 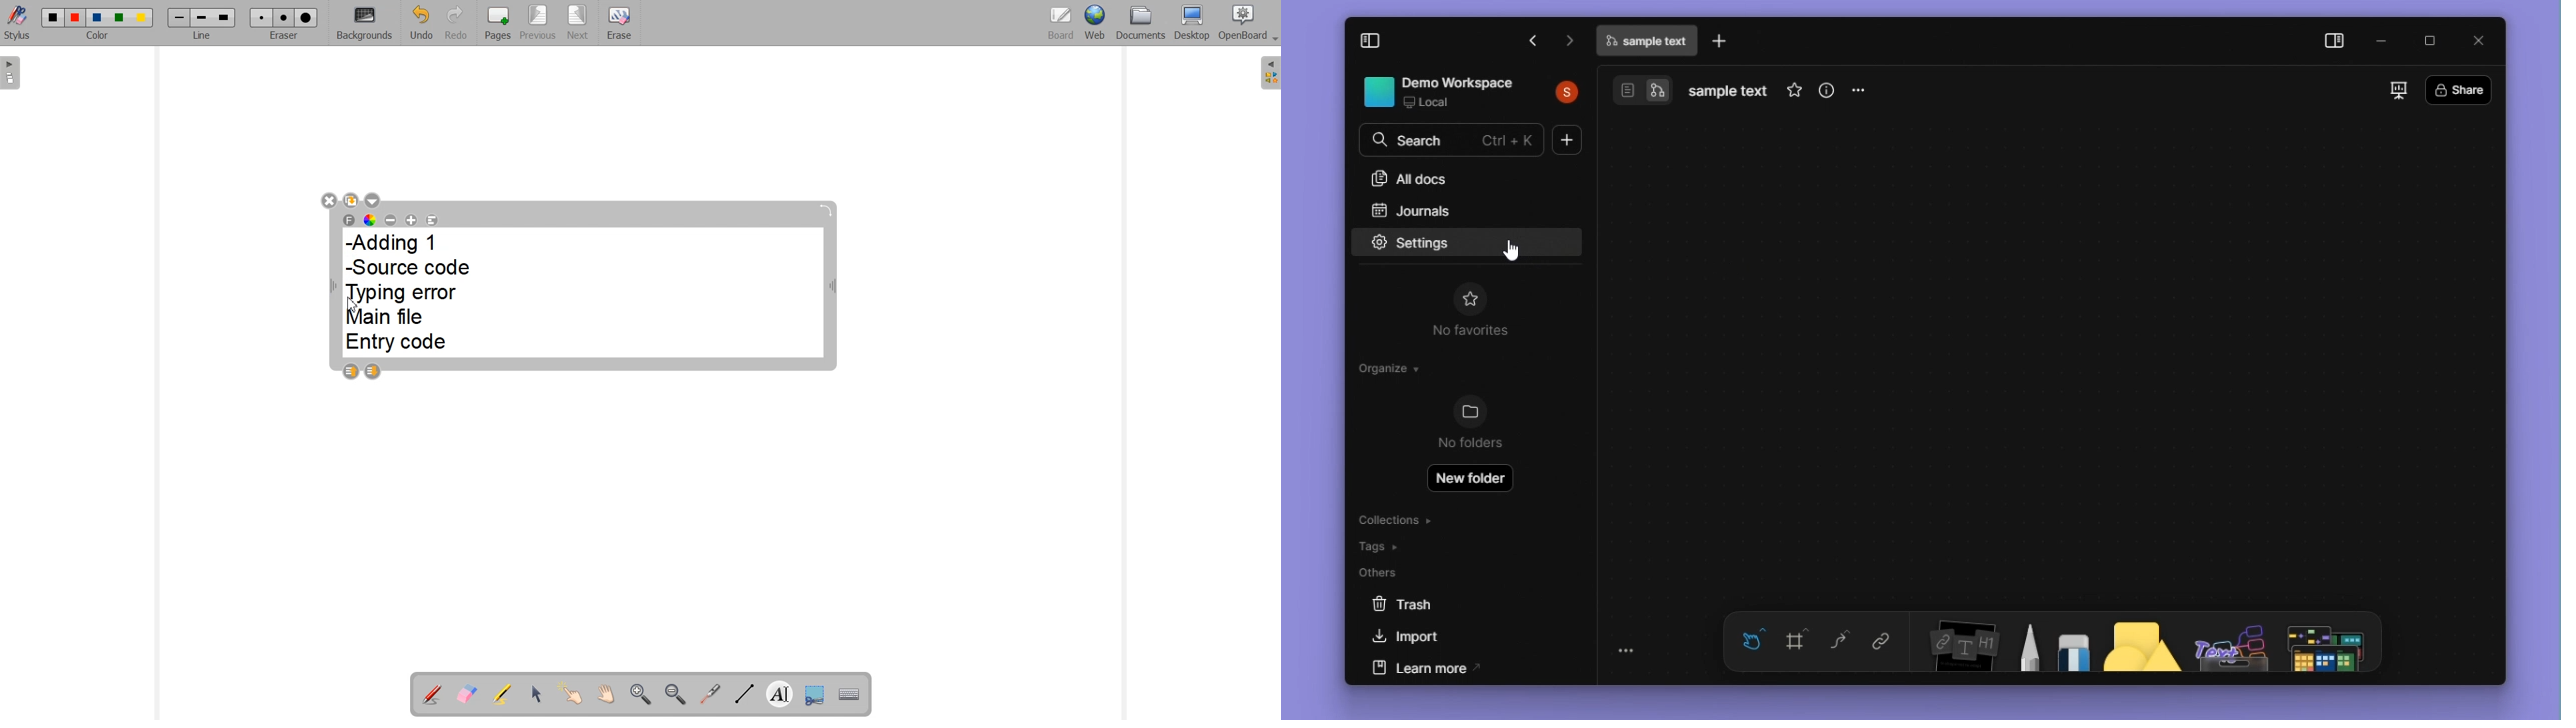 What do you see at coordinates (1463, 212) in the screenshot?
I see `journals` at bounding box center [1463, 212].